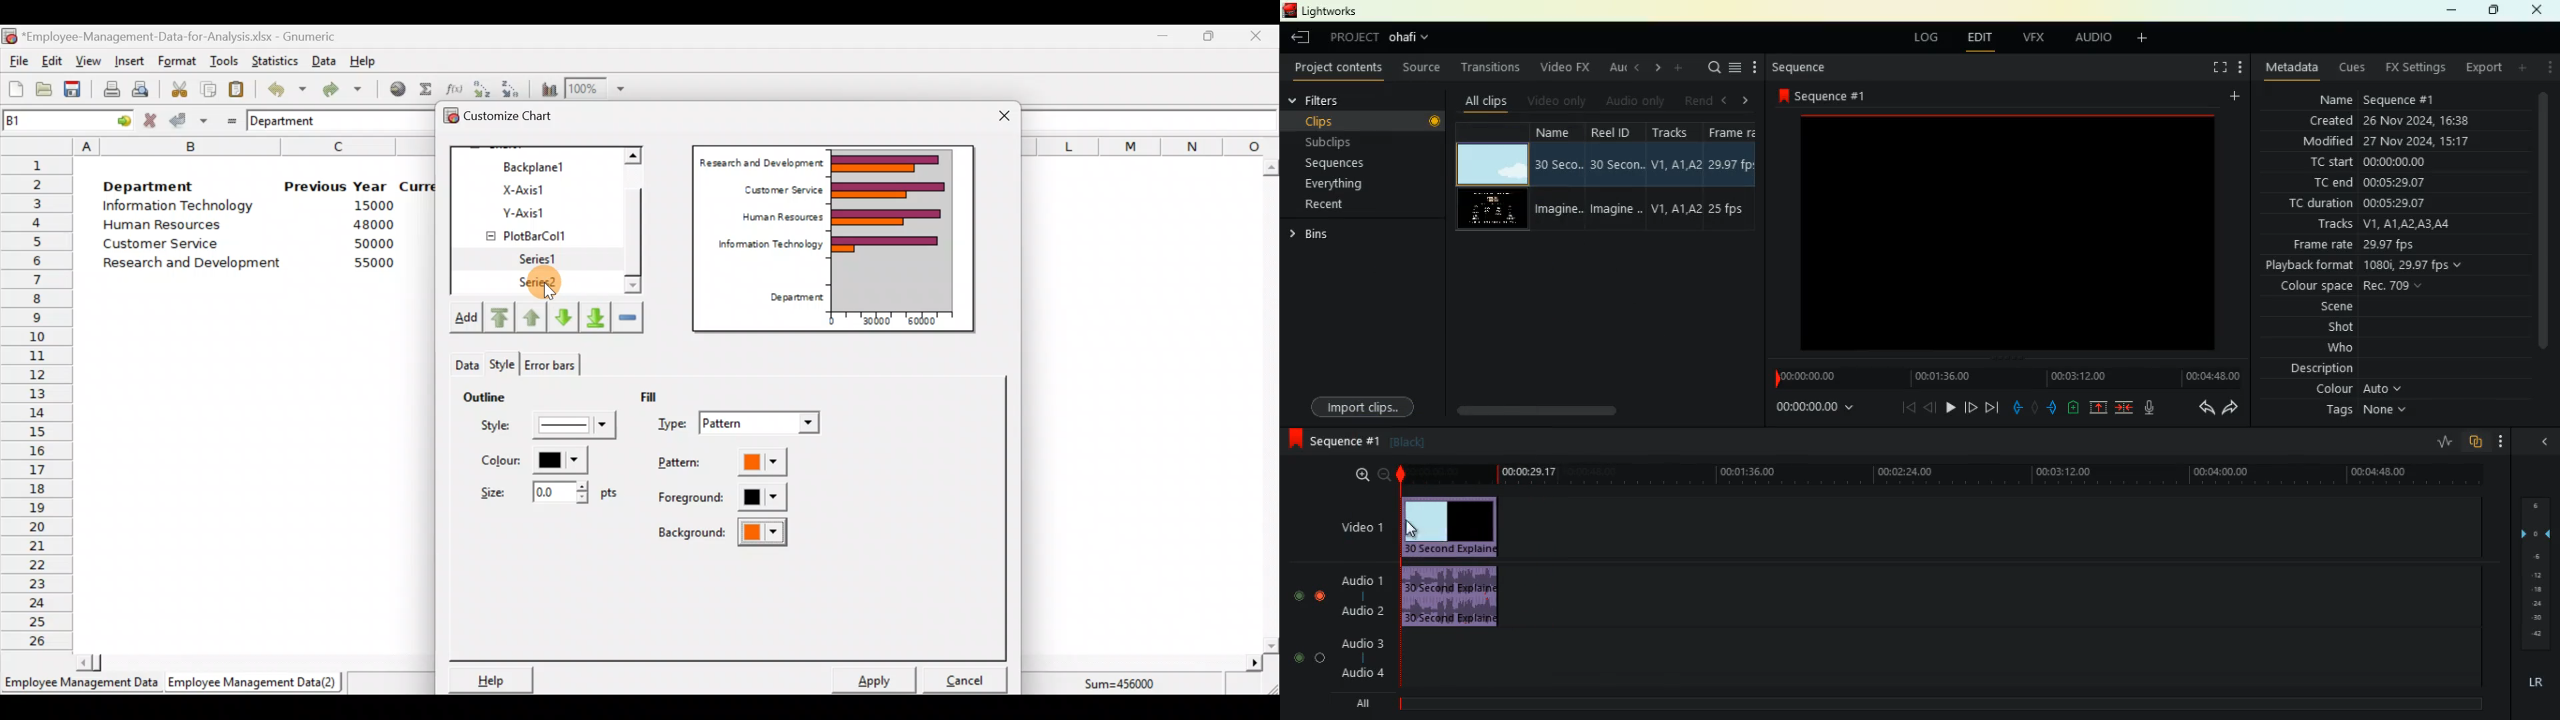 The image size is (2576, 728). I want to click on Cancel, so click(969, 676).